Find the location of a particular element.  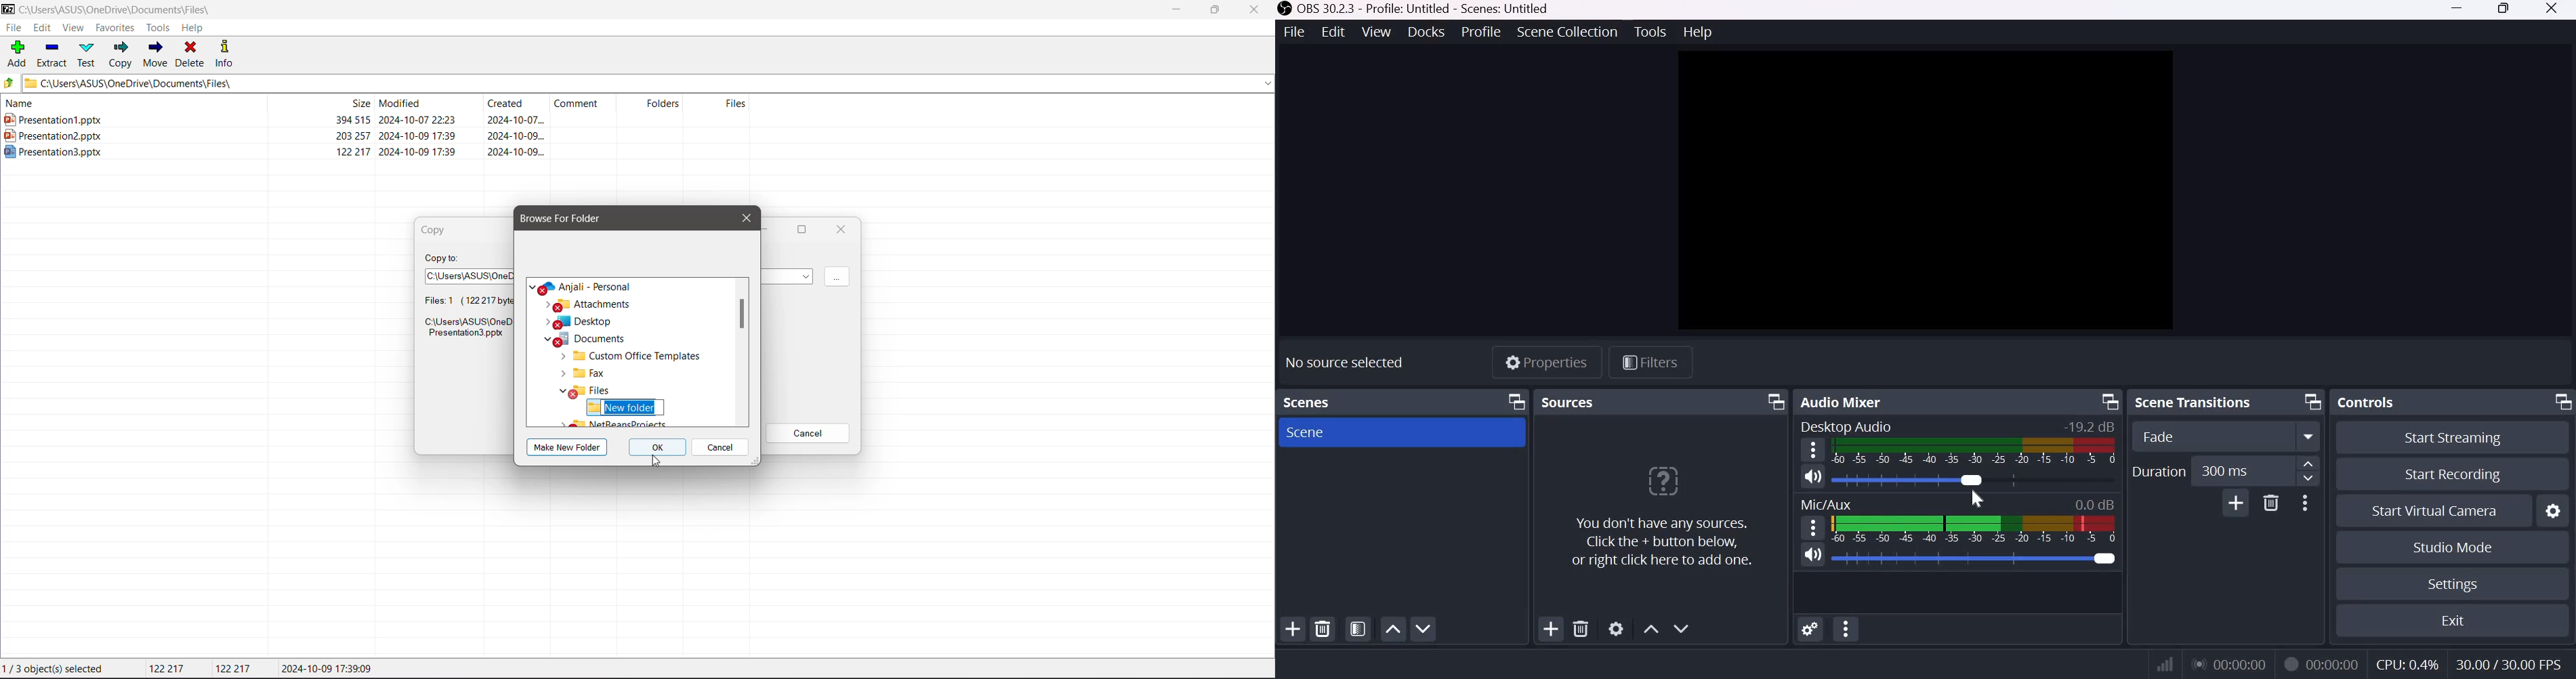

Copy To is located at coordinates (444, 257).